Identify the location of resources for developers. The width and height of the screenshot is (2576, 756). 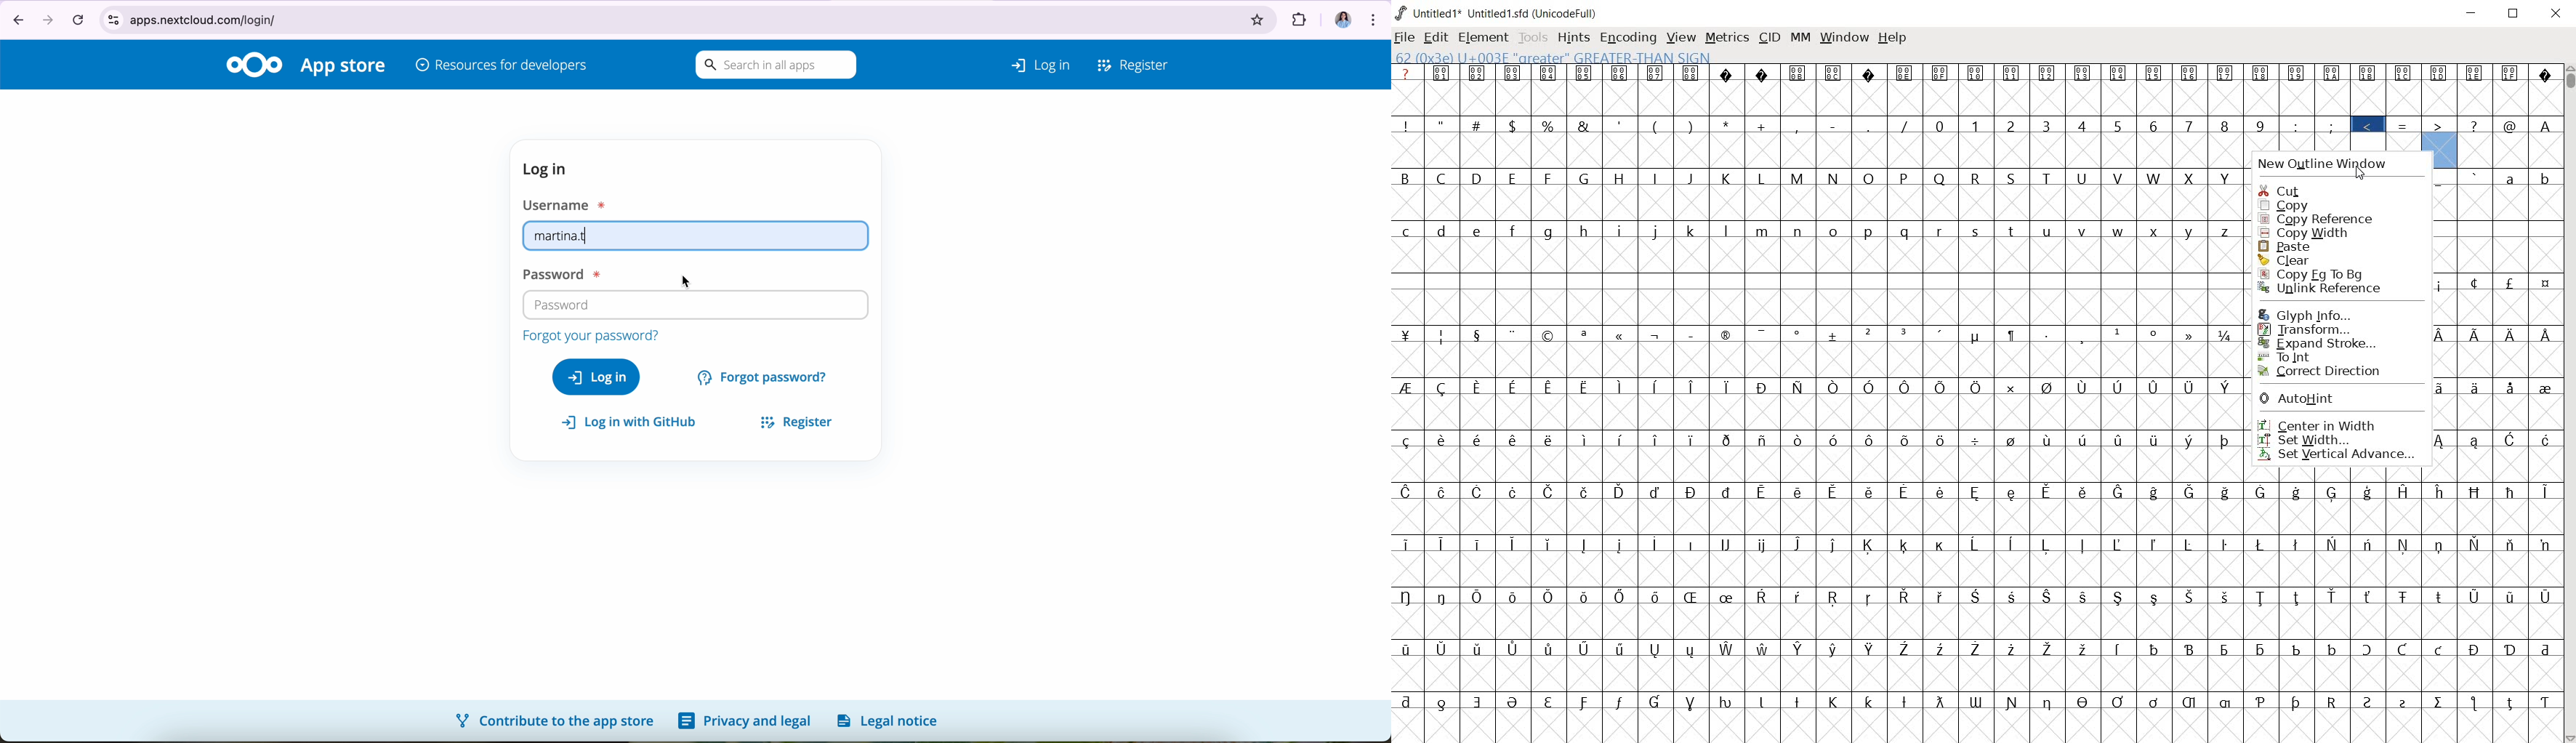
(501, 66).